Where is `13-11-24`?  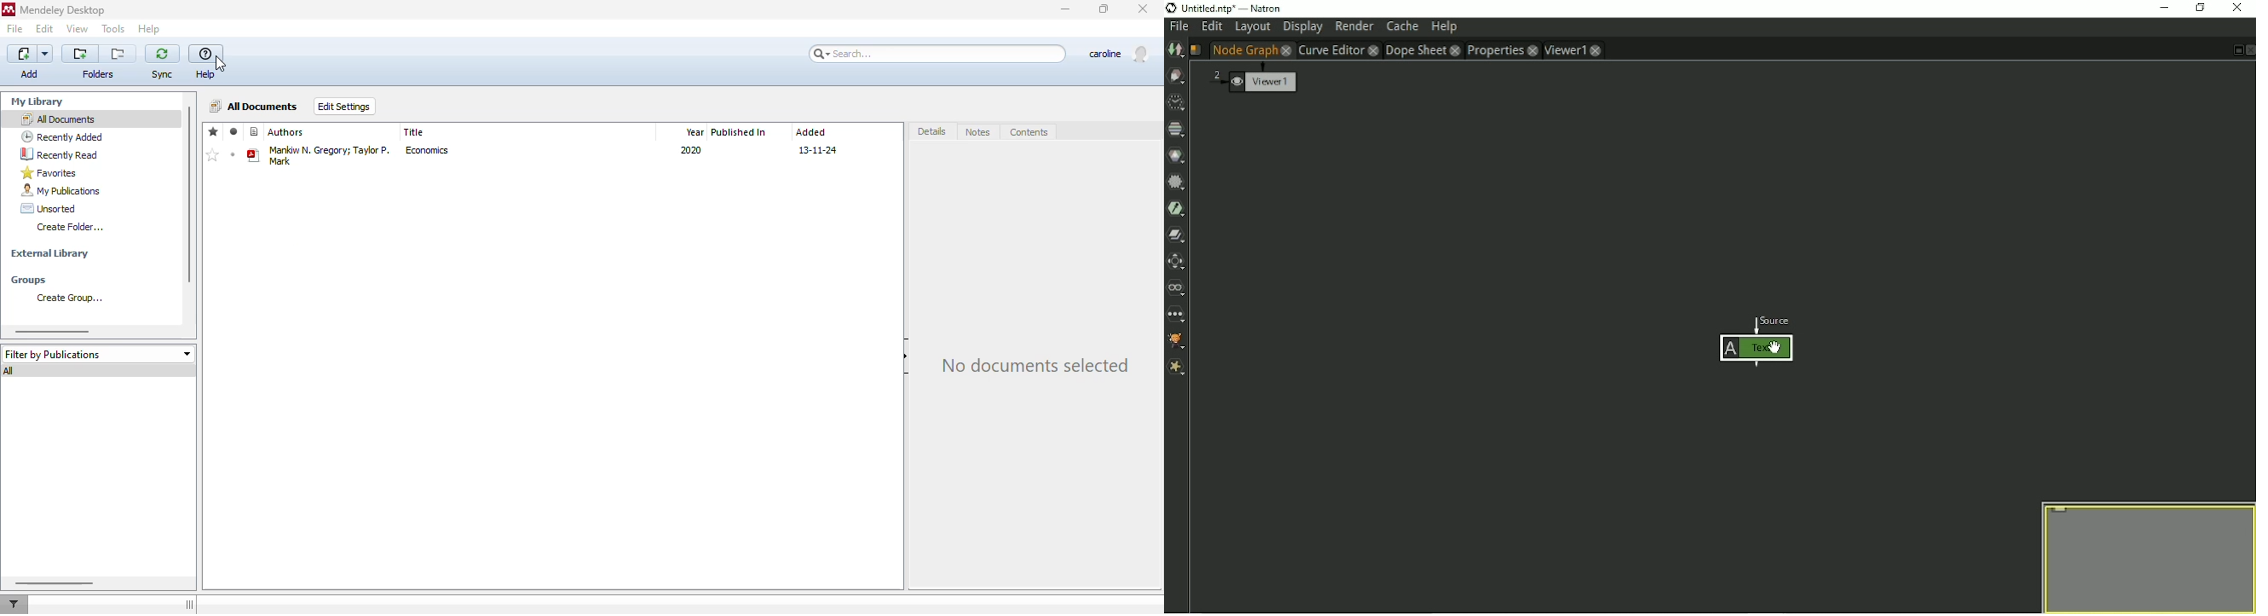 13-11-24 is located at coordinates (817, 150).